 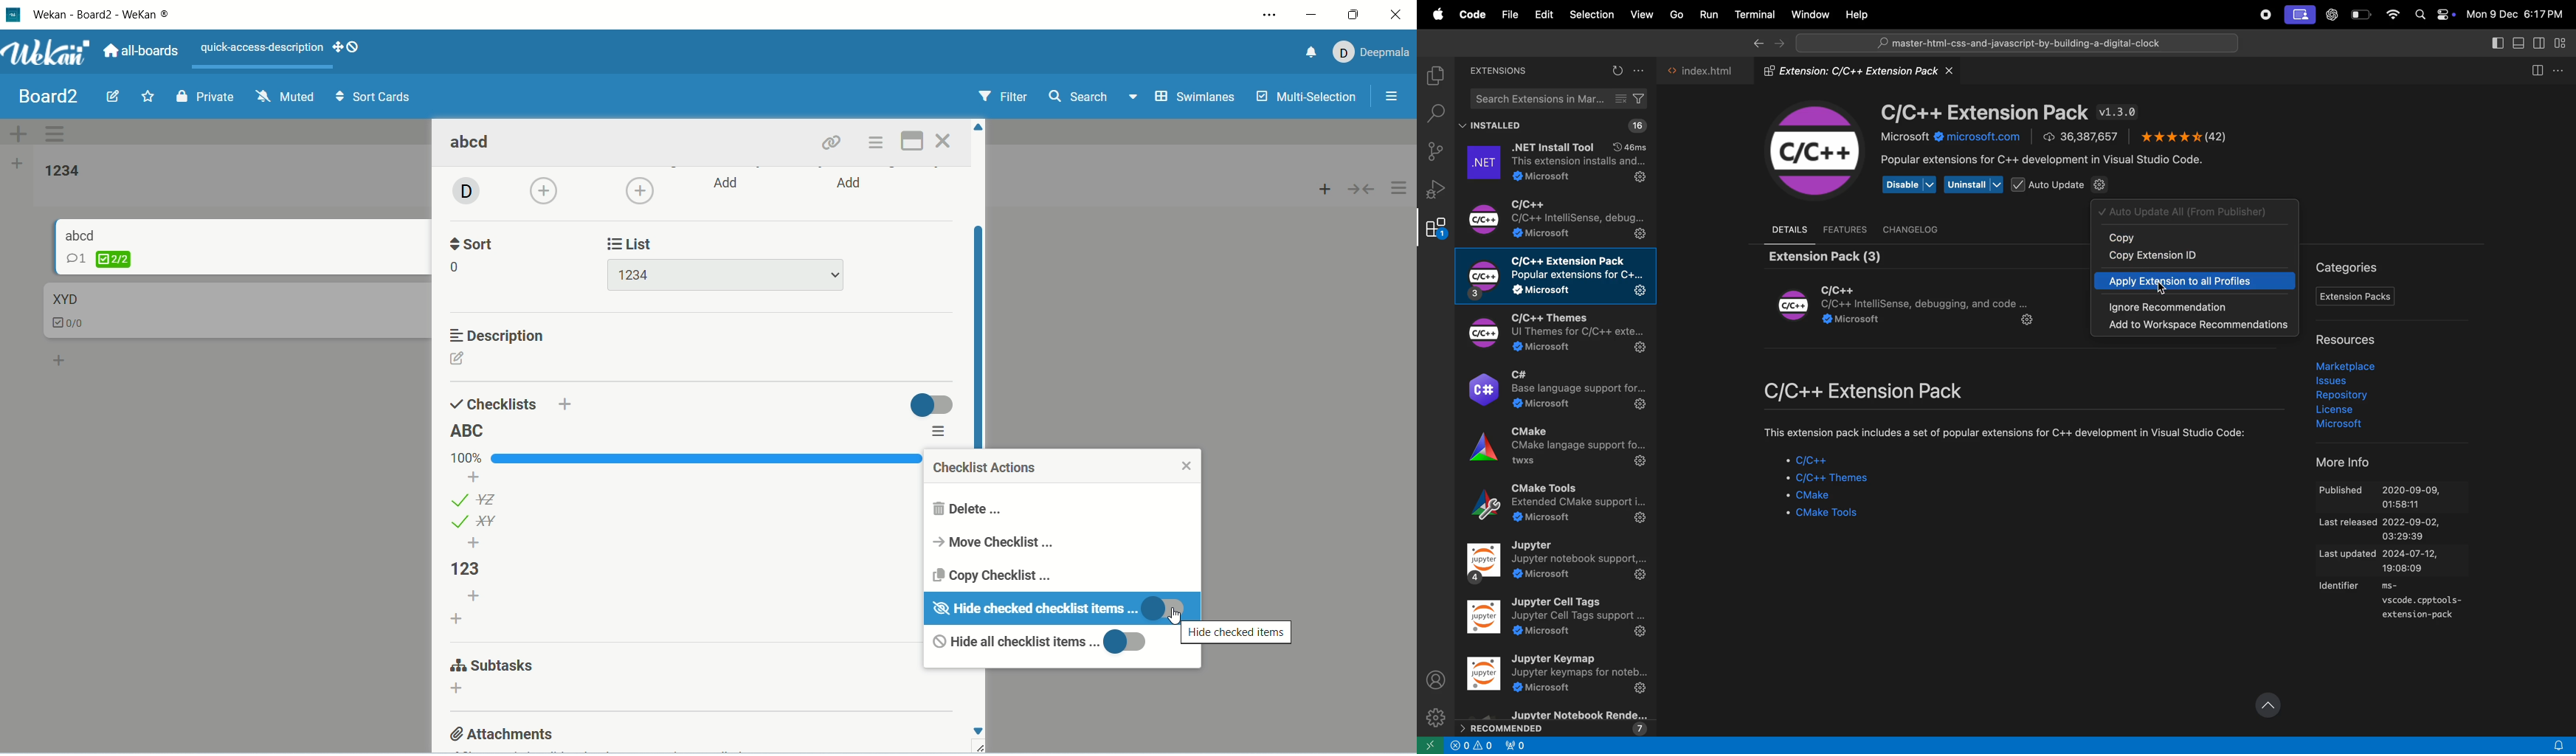 What do you see at coordinates (2351, 462) in the screenshot?
I see `more info` at bounding box center [2351, 462].